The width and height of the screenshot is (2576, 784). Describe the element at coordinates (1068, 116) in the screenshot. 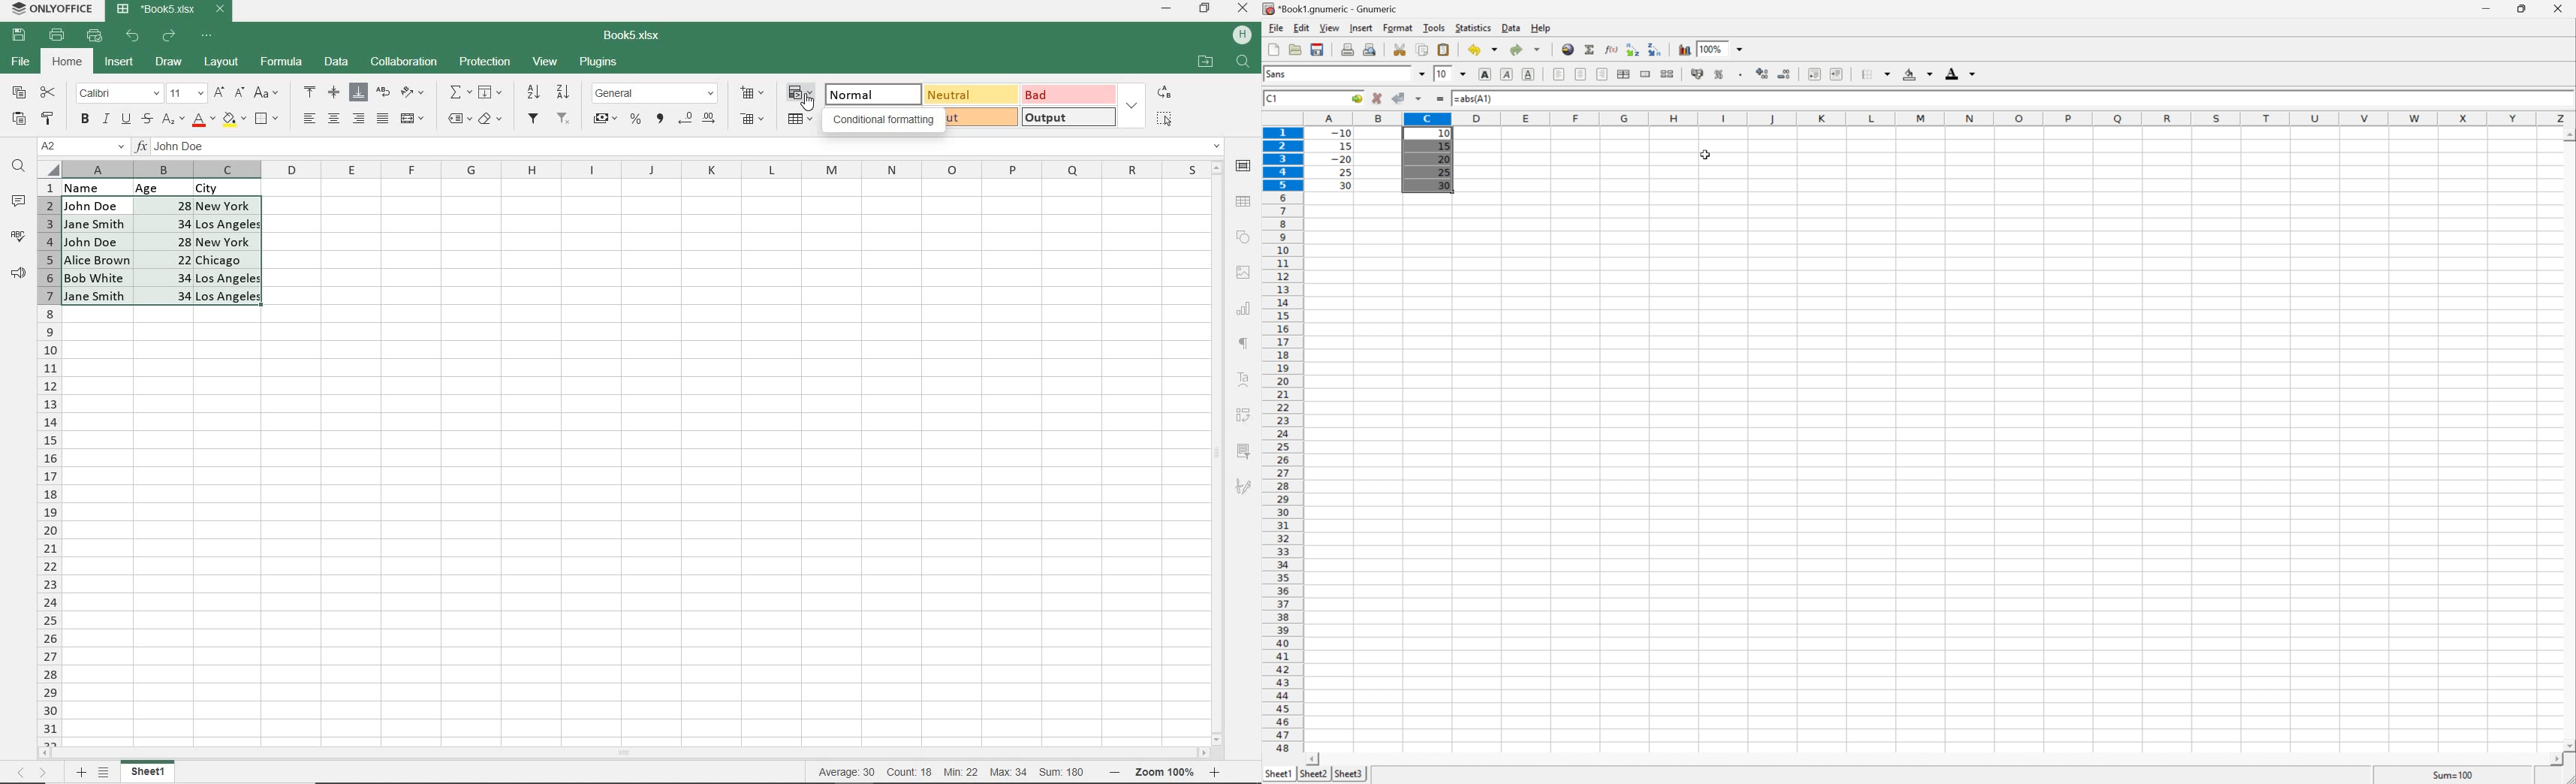

I see `OUTPUT` at that location.